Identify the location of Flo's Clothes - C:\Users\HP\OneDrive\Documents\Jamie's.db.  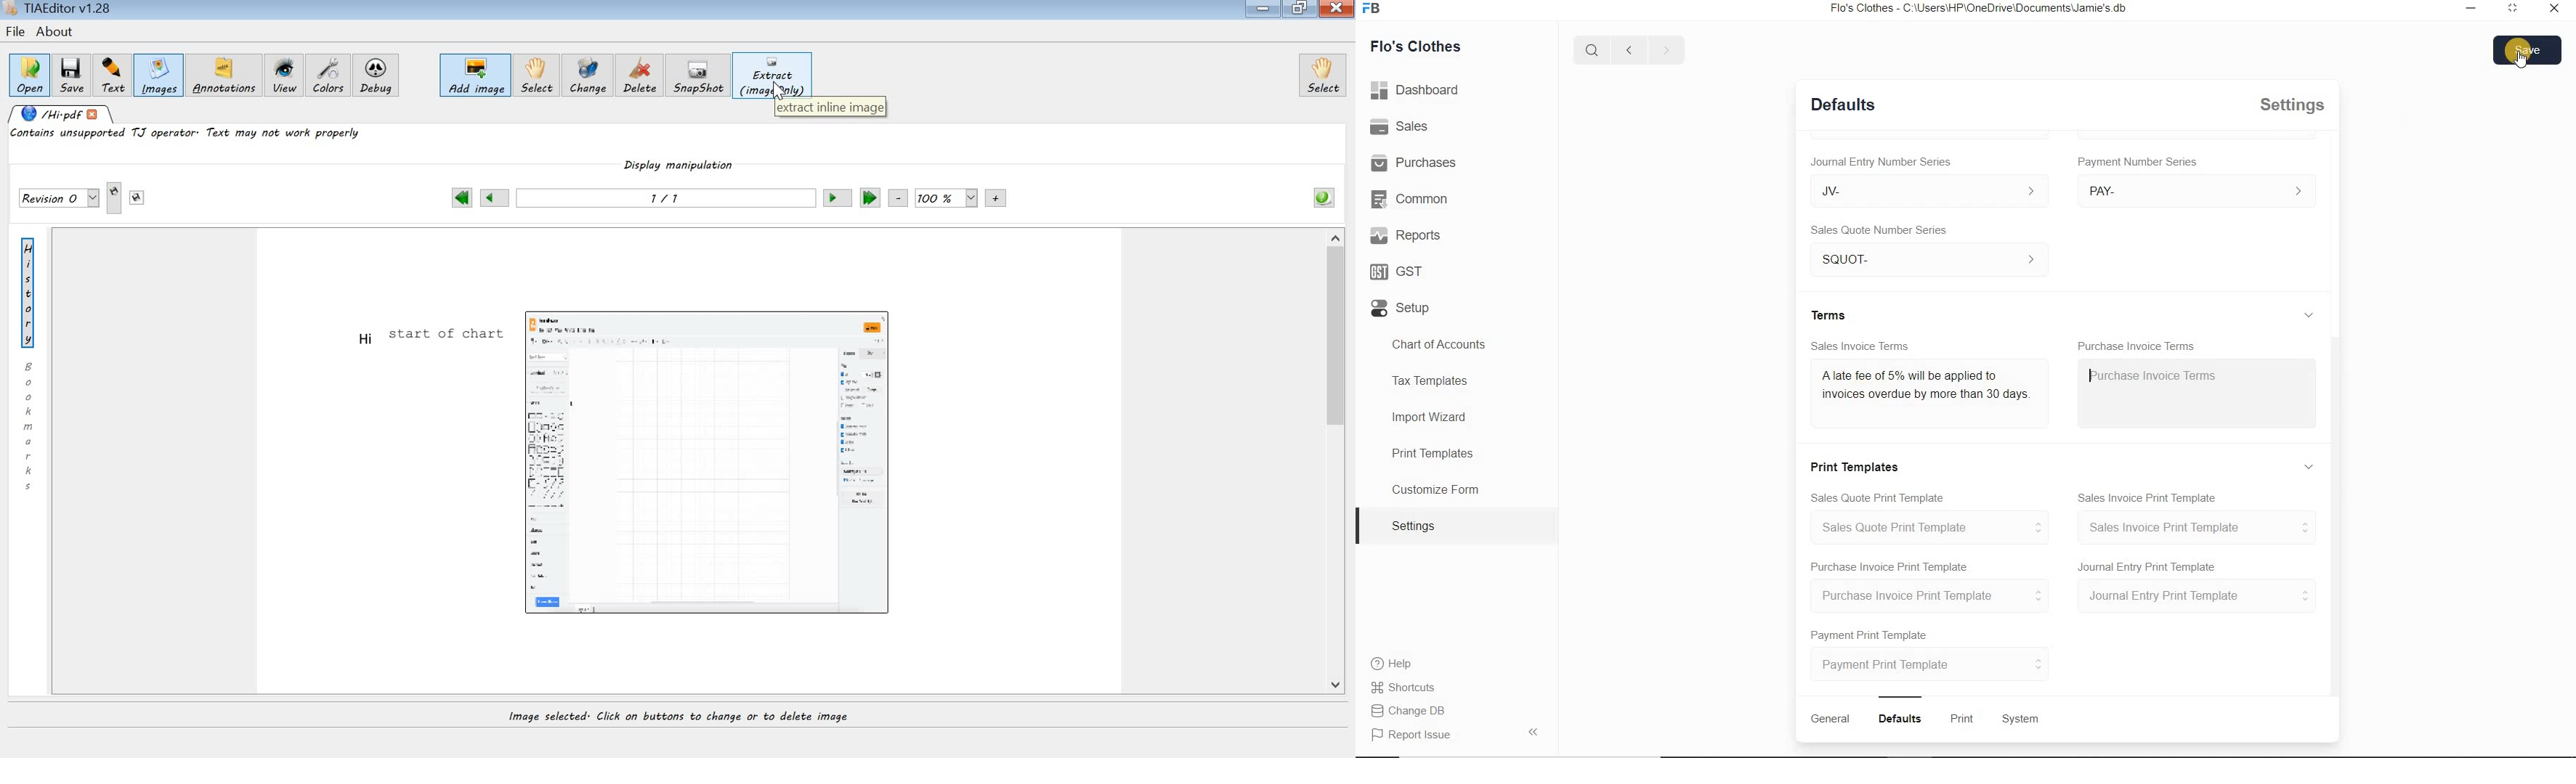
(1983, 9).